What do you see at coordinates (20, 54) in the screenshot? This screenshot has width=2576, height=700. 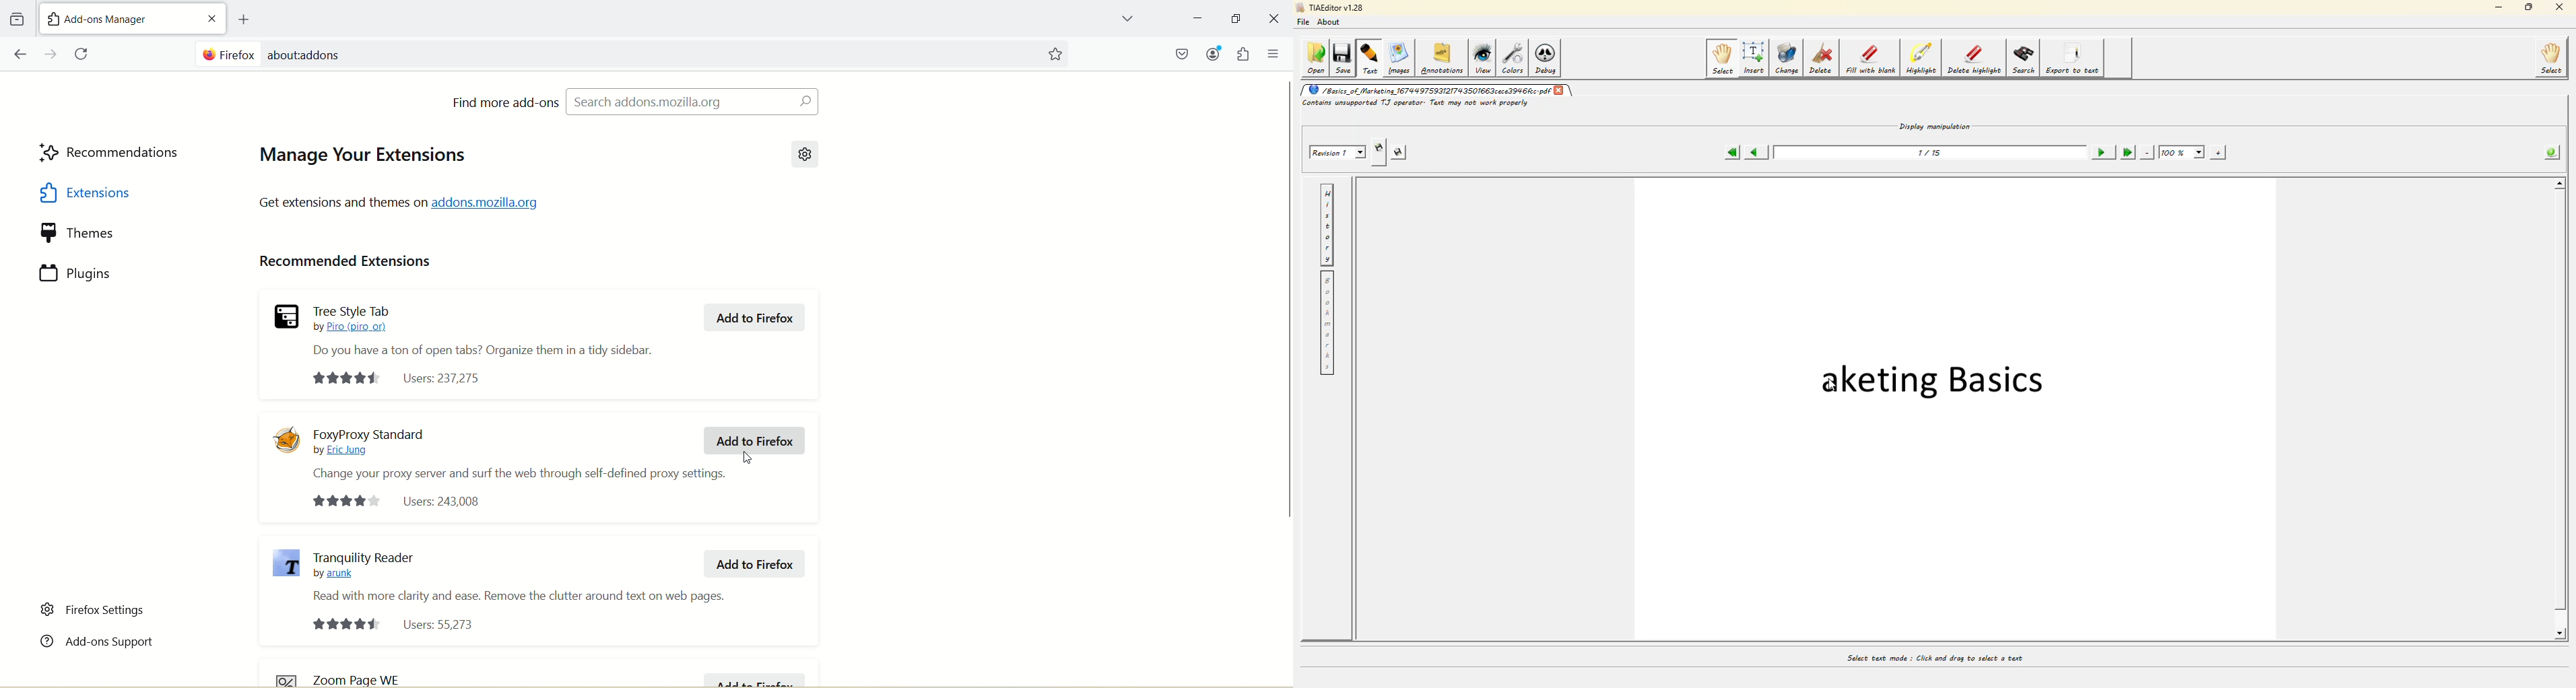 I see `Move backward` at bounding box center [20, 54].